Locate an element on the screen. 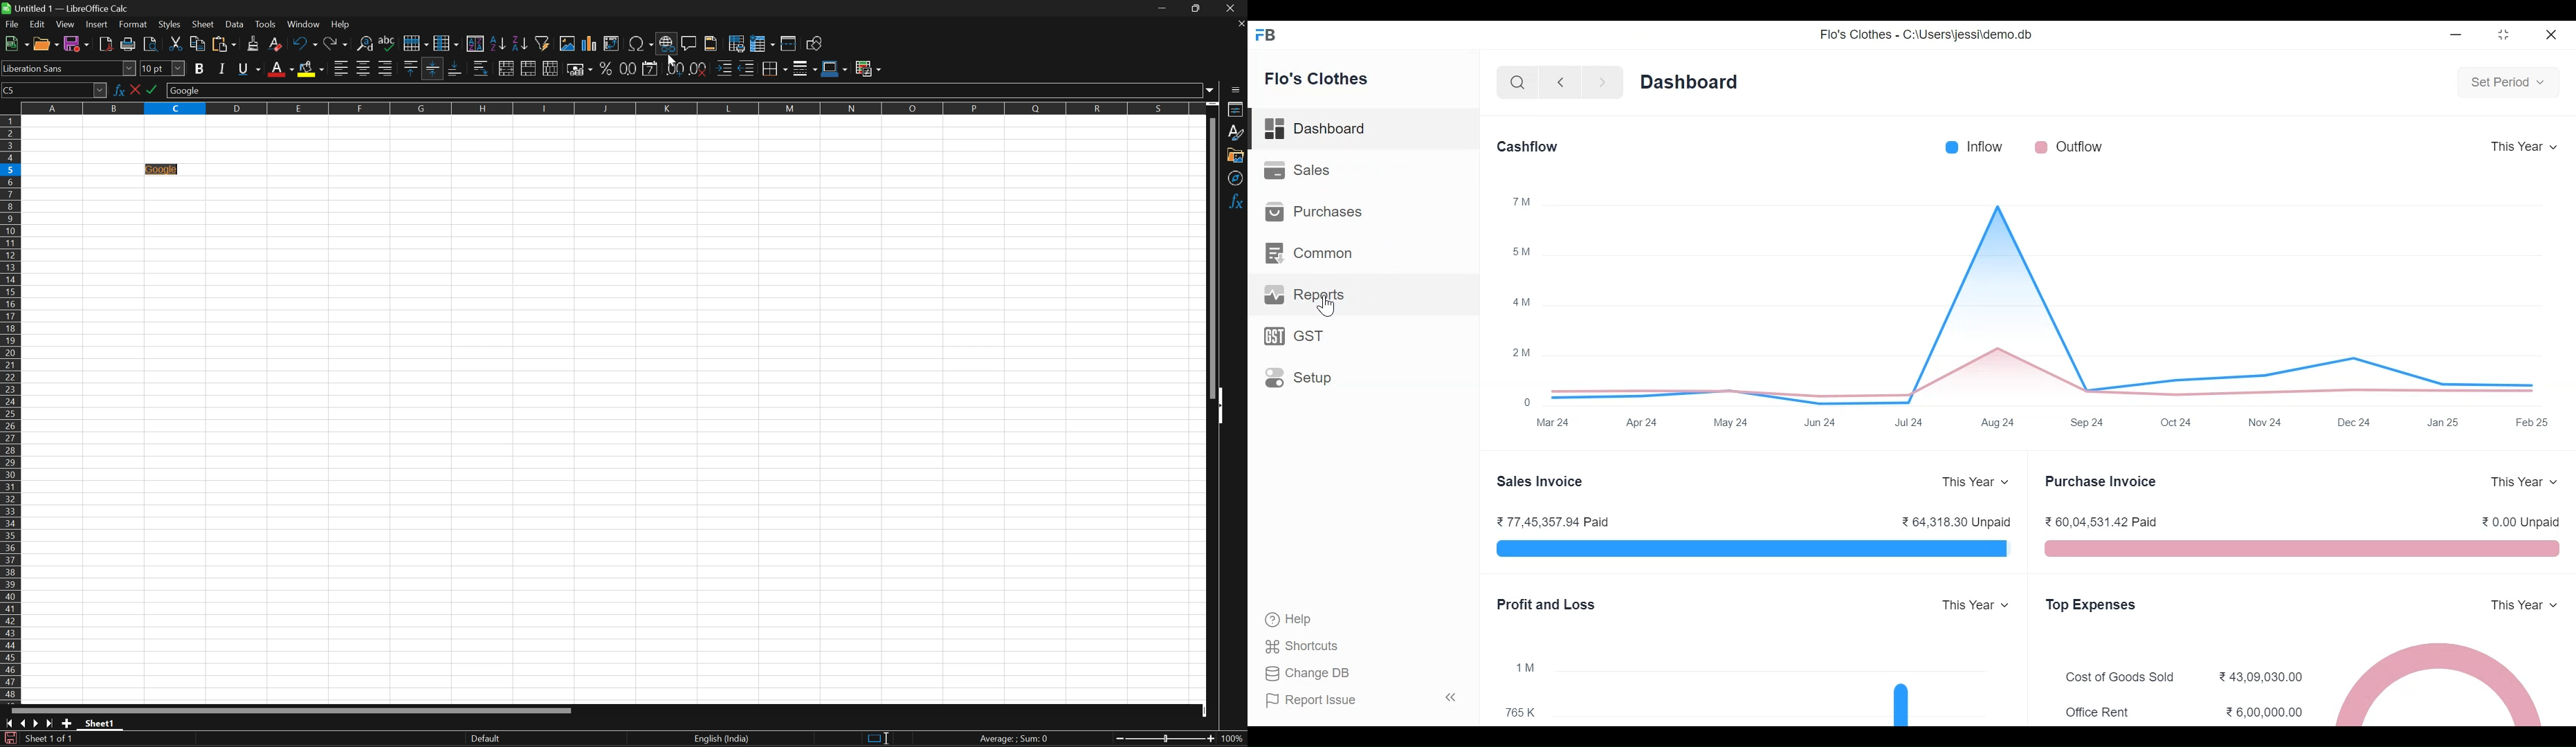  Format as date is located at coordinates (651, 69).